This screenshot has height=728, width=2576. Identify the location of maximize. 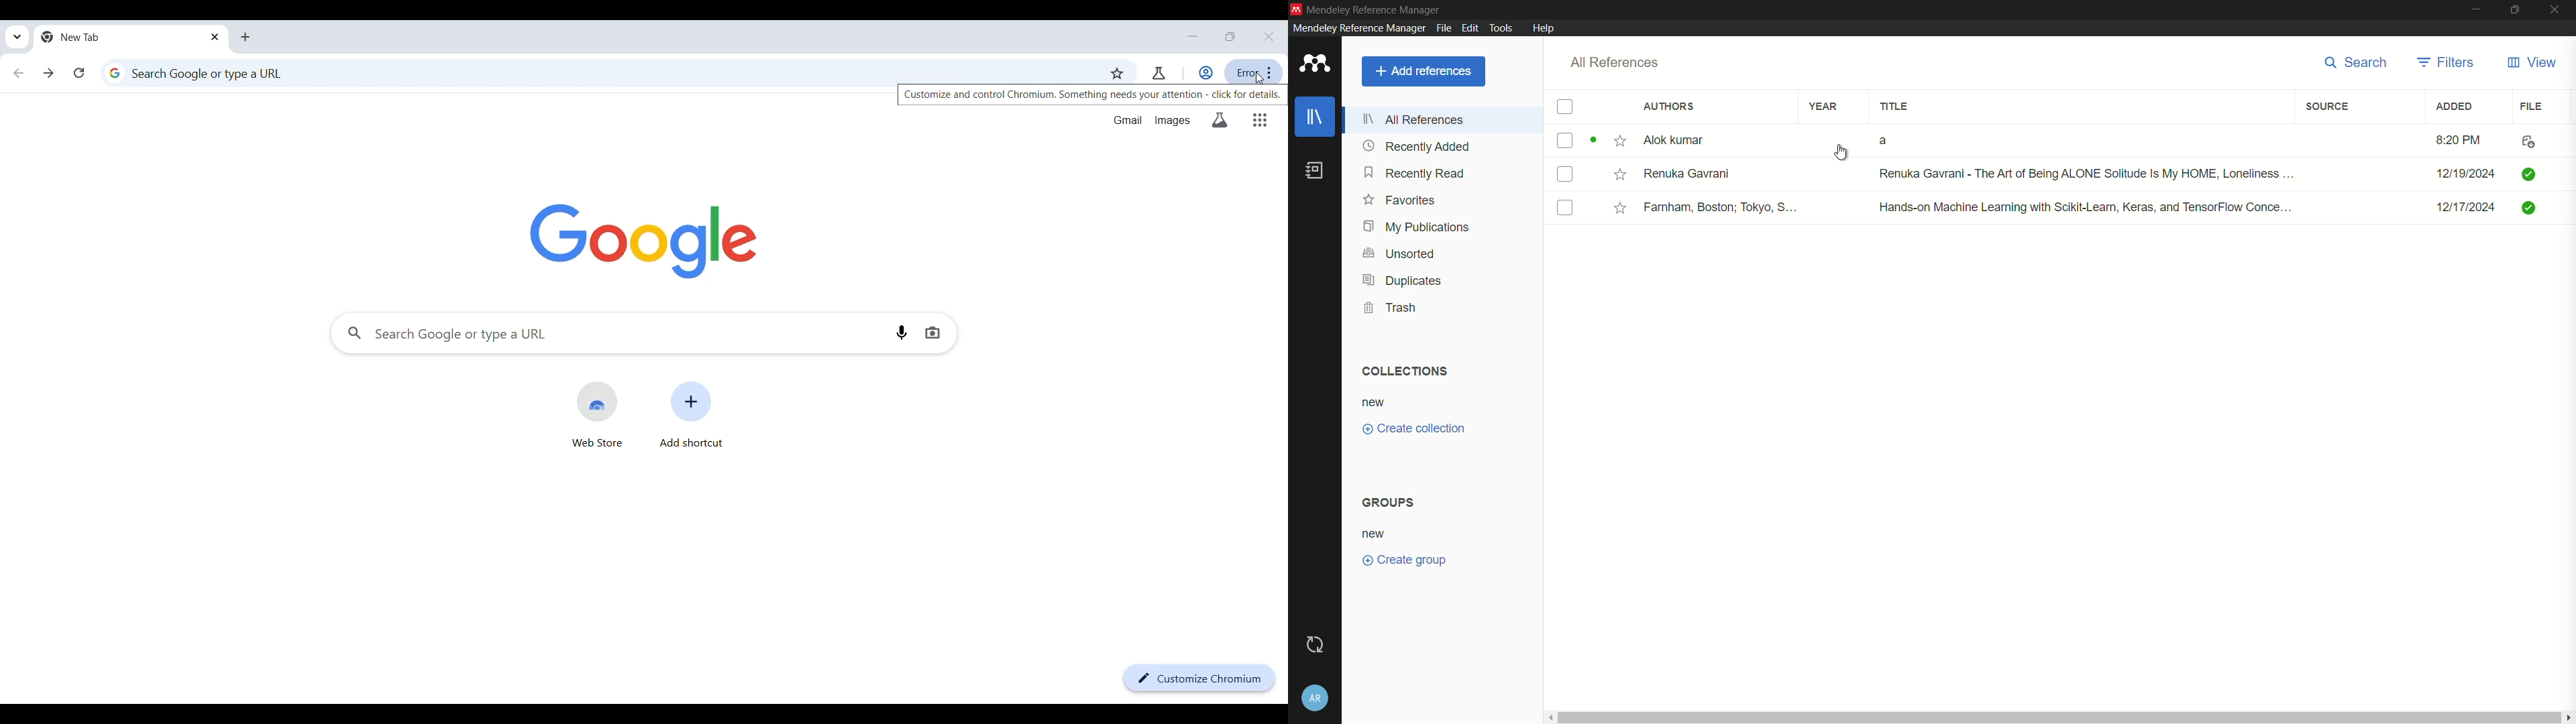
(2518, 10).